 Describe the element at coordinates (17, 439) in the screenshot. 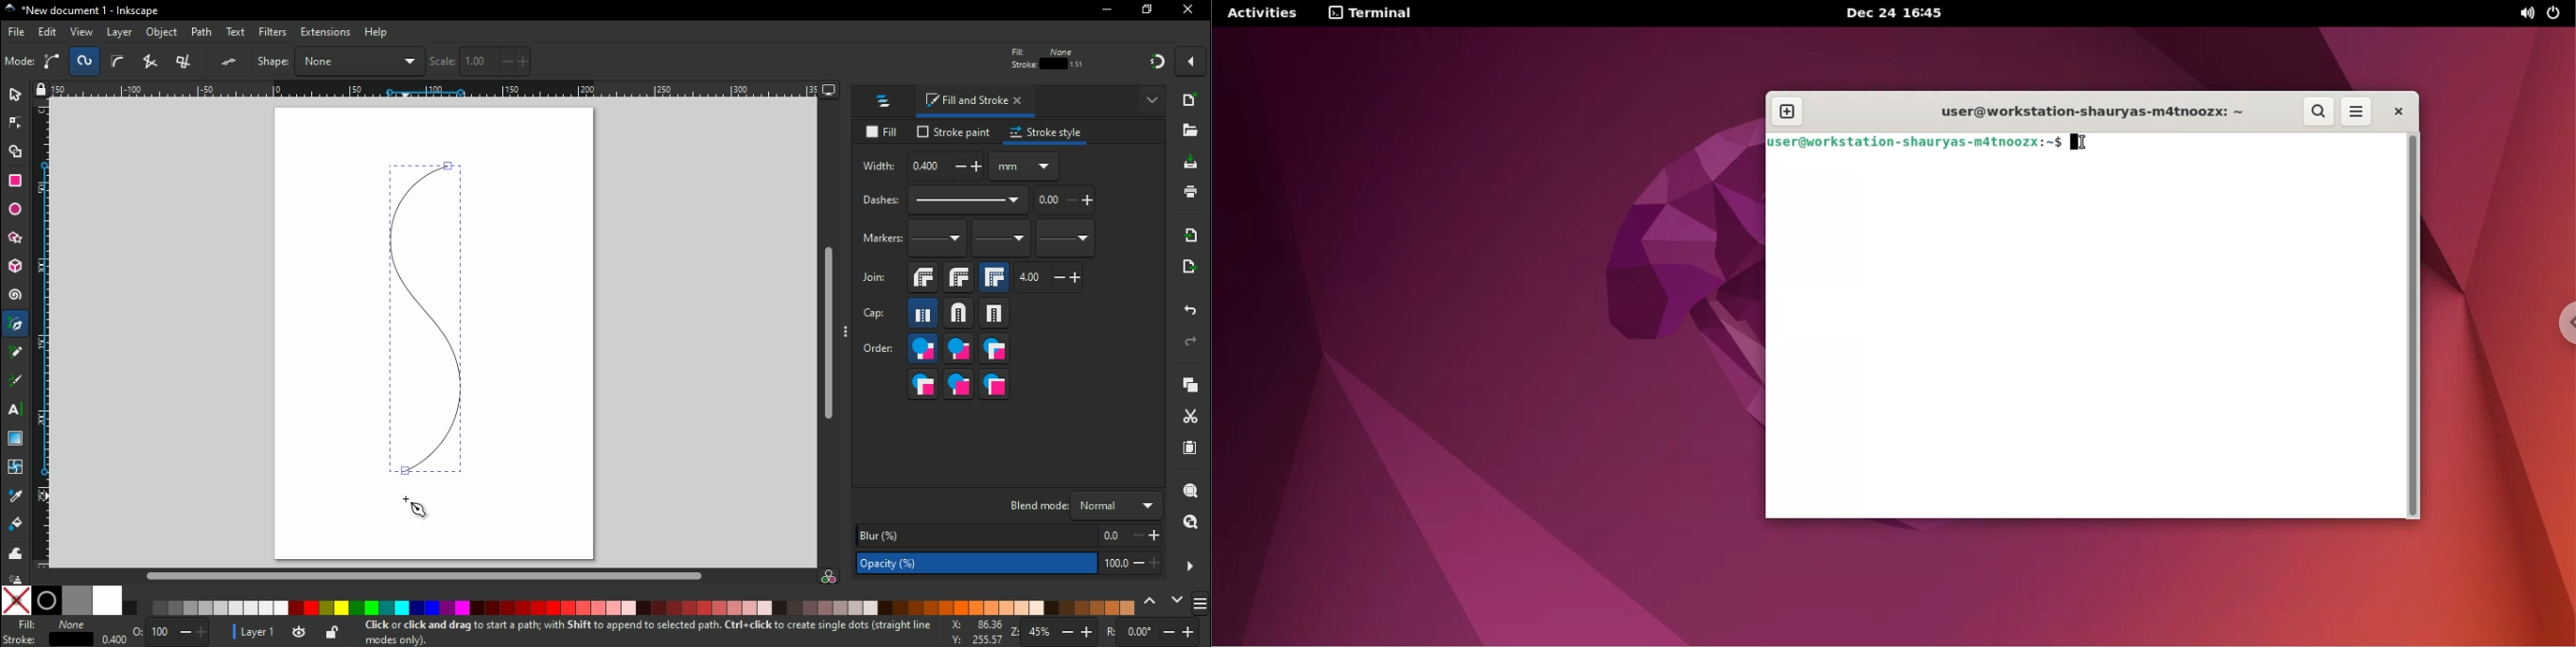

I see `gradient tool` at that location.